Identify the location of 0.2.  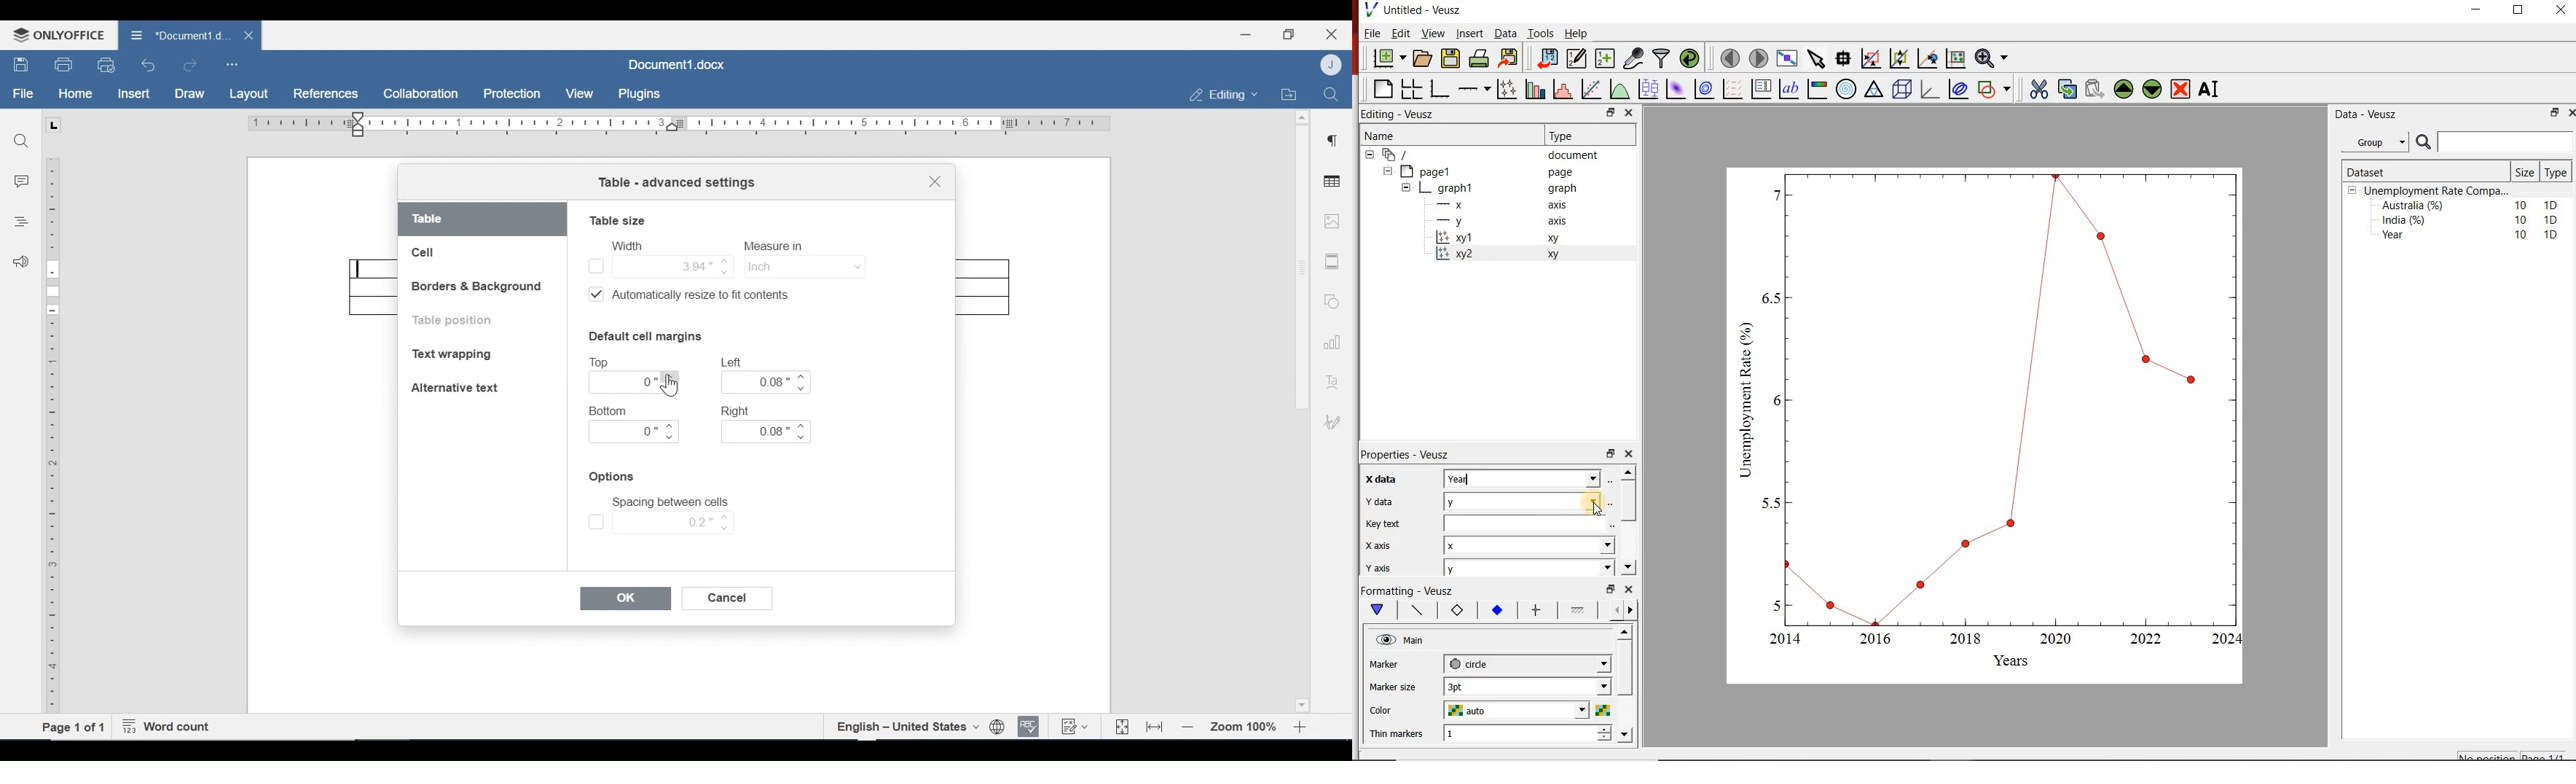
(635, 383).